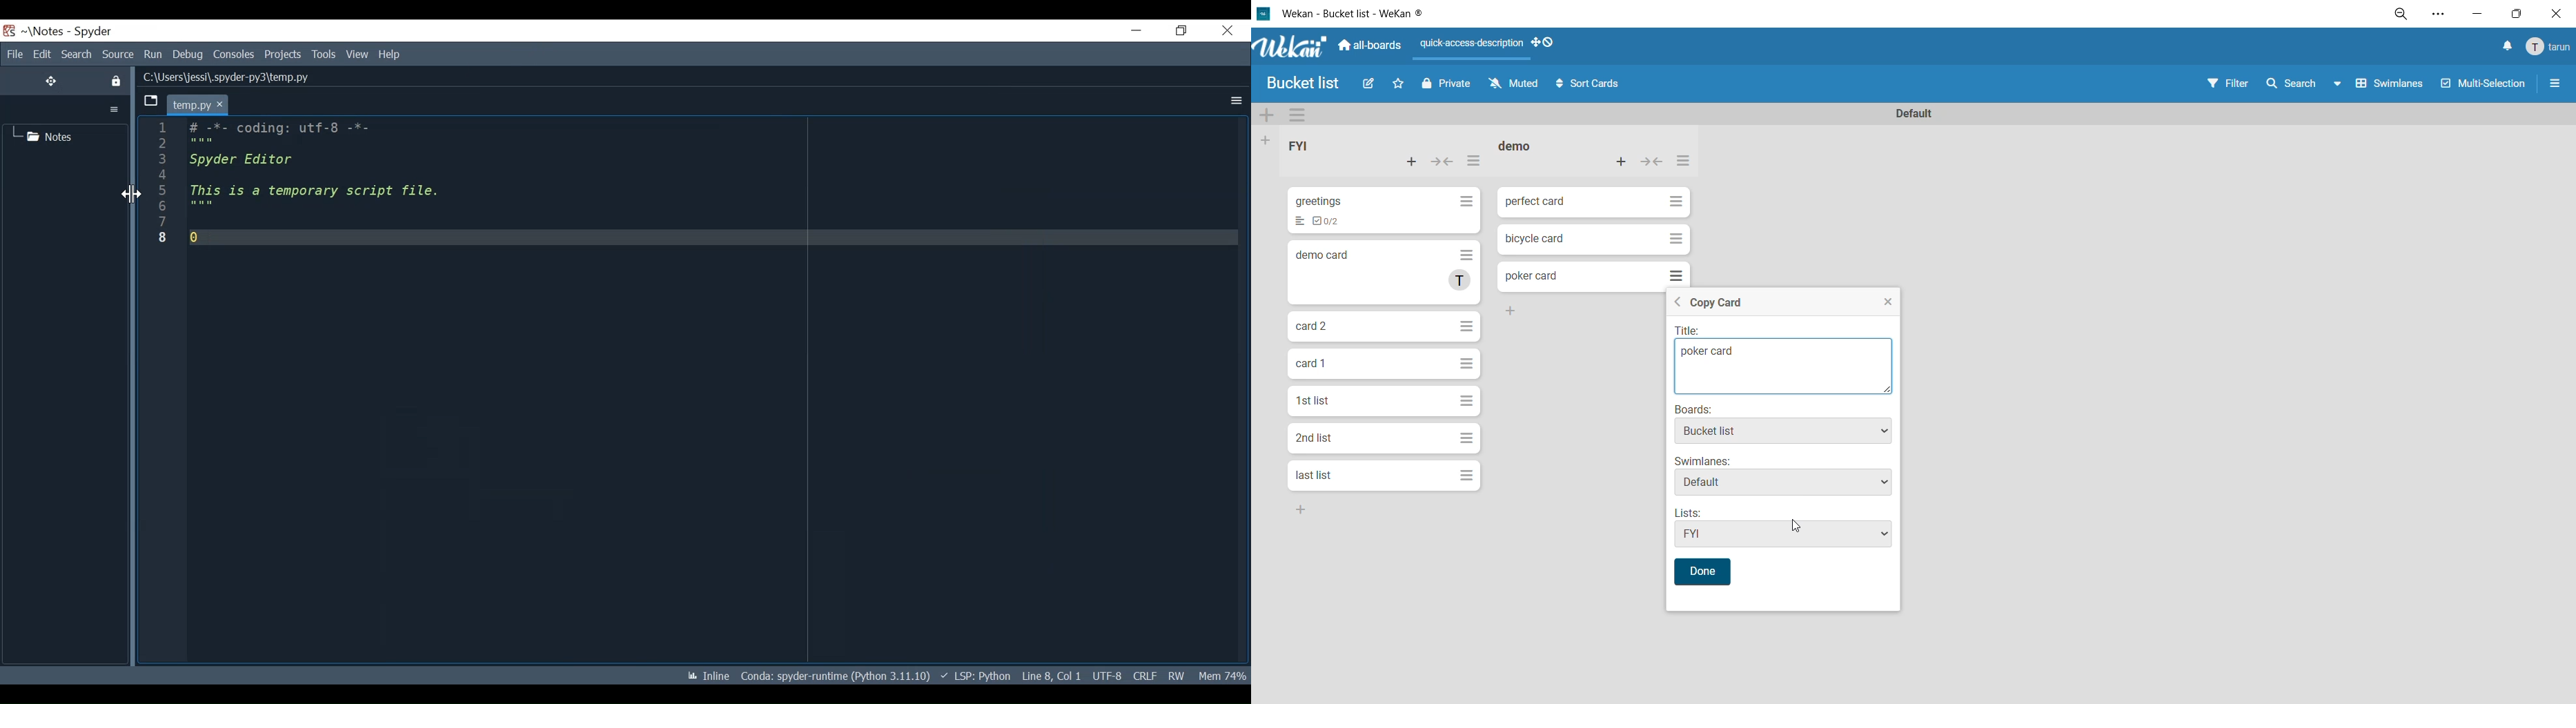 This screenshot has height=728, width=2576. I want to click on View, so click(358, 55).